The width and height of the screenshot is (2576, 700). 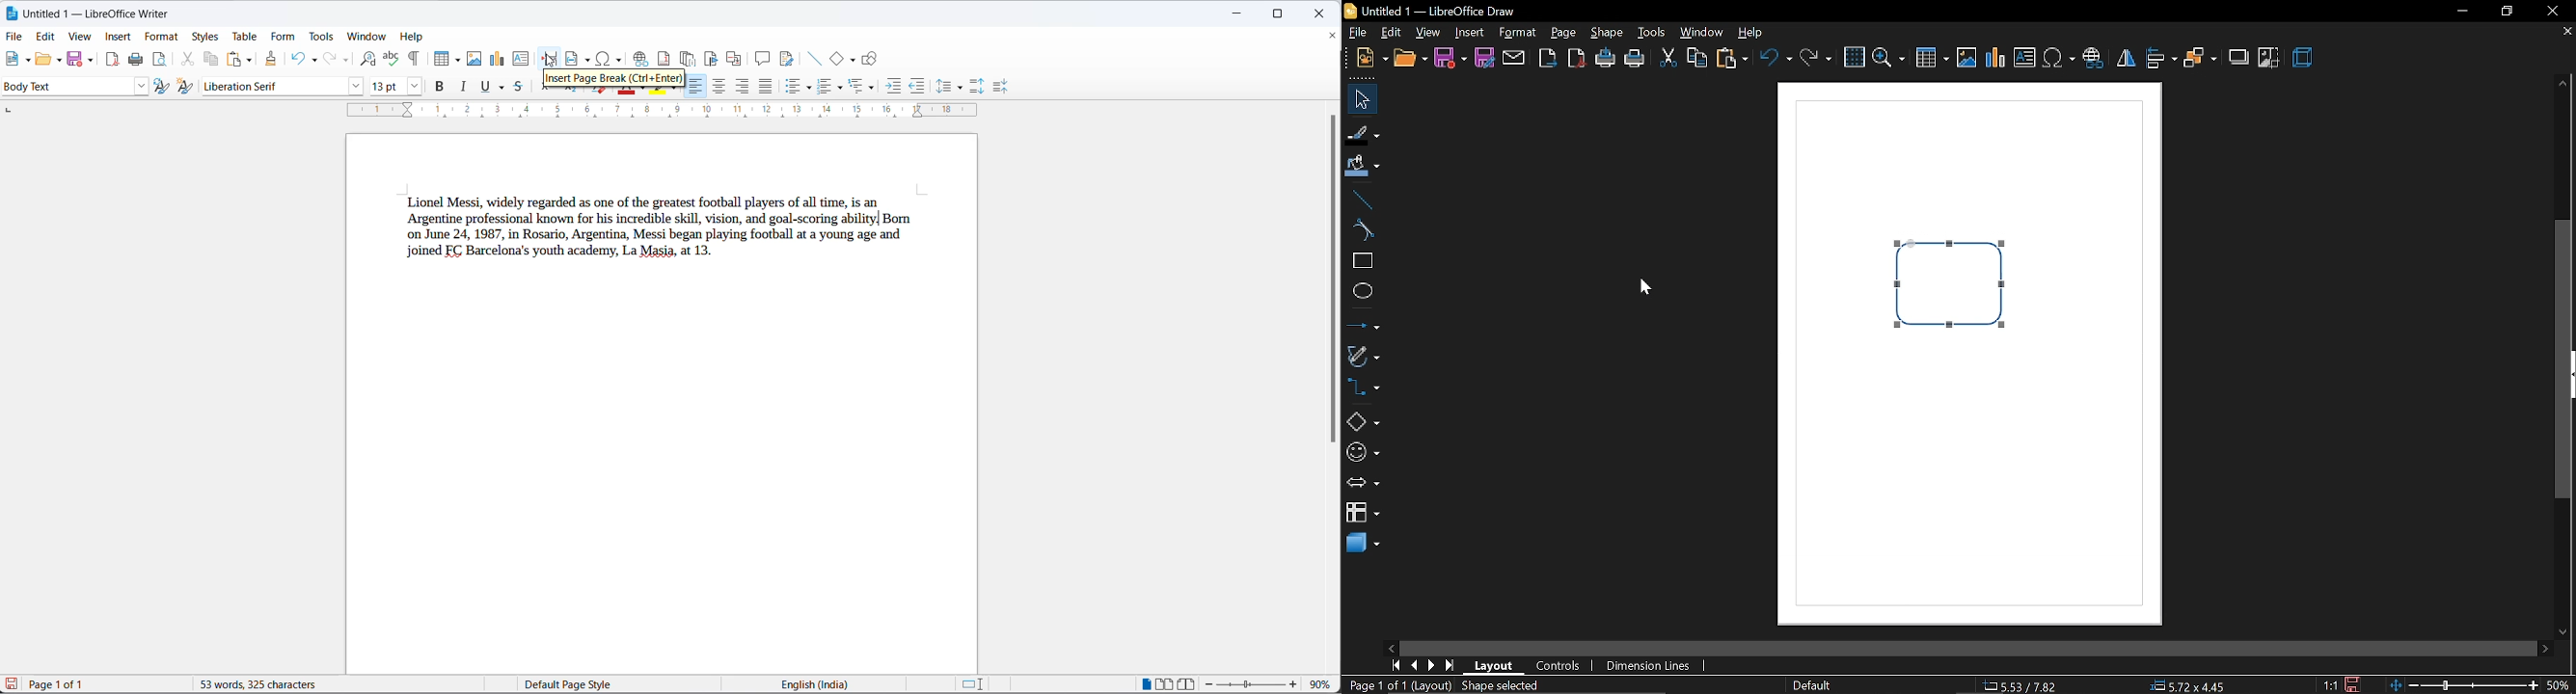 I want to click on help, so click(x=414, y=37).